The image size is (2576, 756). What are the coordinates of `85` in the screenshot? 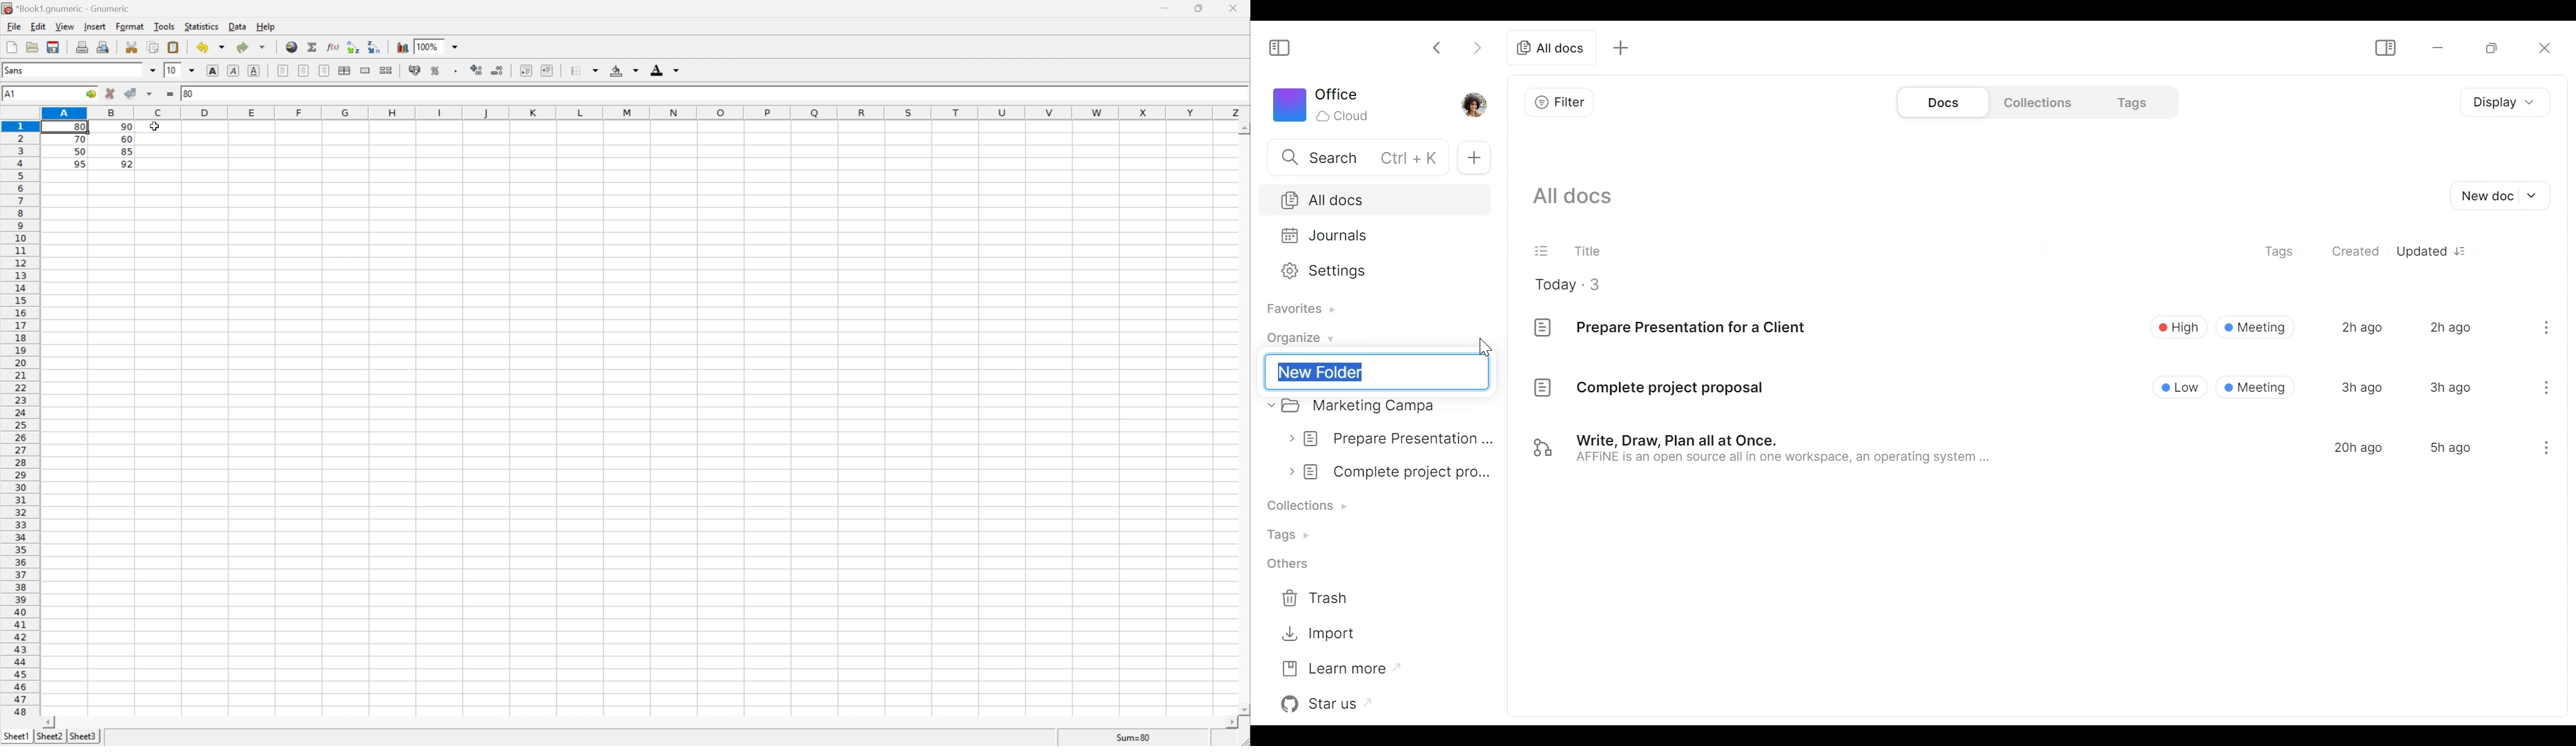 It's located at (126, 153).